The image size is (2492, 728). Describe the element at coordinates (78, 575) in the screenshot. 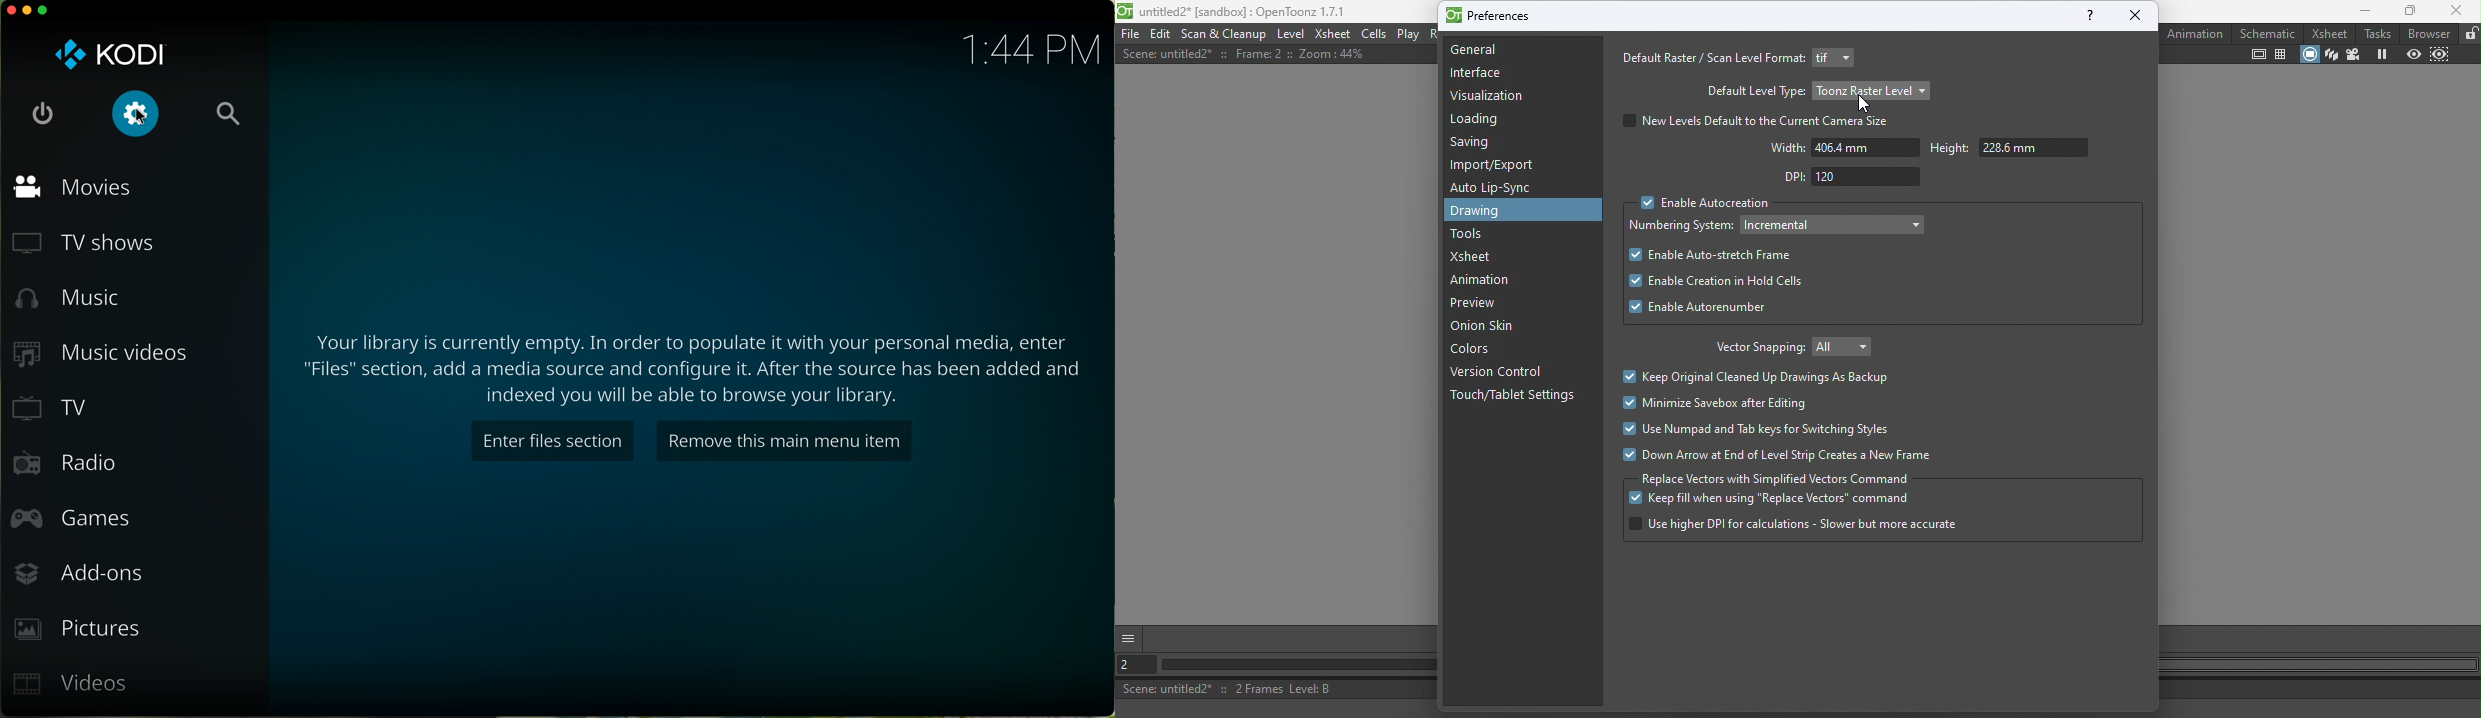

I see `add-ons` at that location.